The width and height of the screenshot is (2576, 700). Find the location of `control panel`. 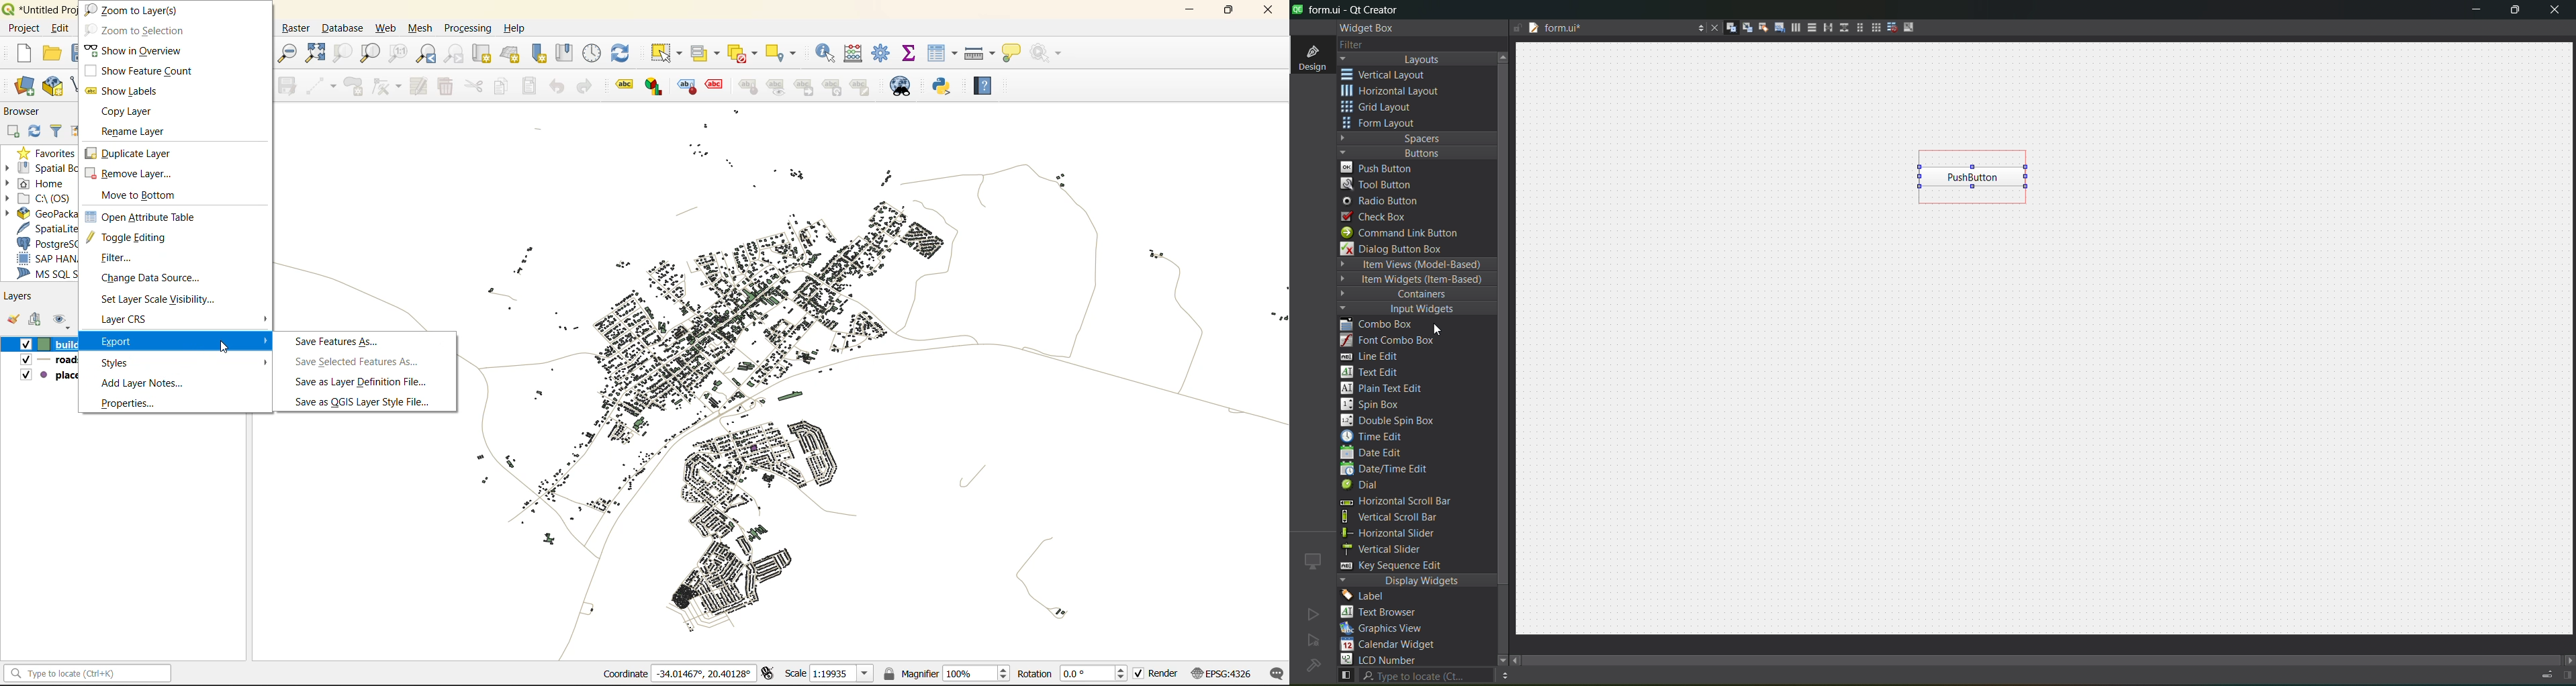

control panel is located at coordinates (593, 52).